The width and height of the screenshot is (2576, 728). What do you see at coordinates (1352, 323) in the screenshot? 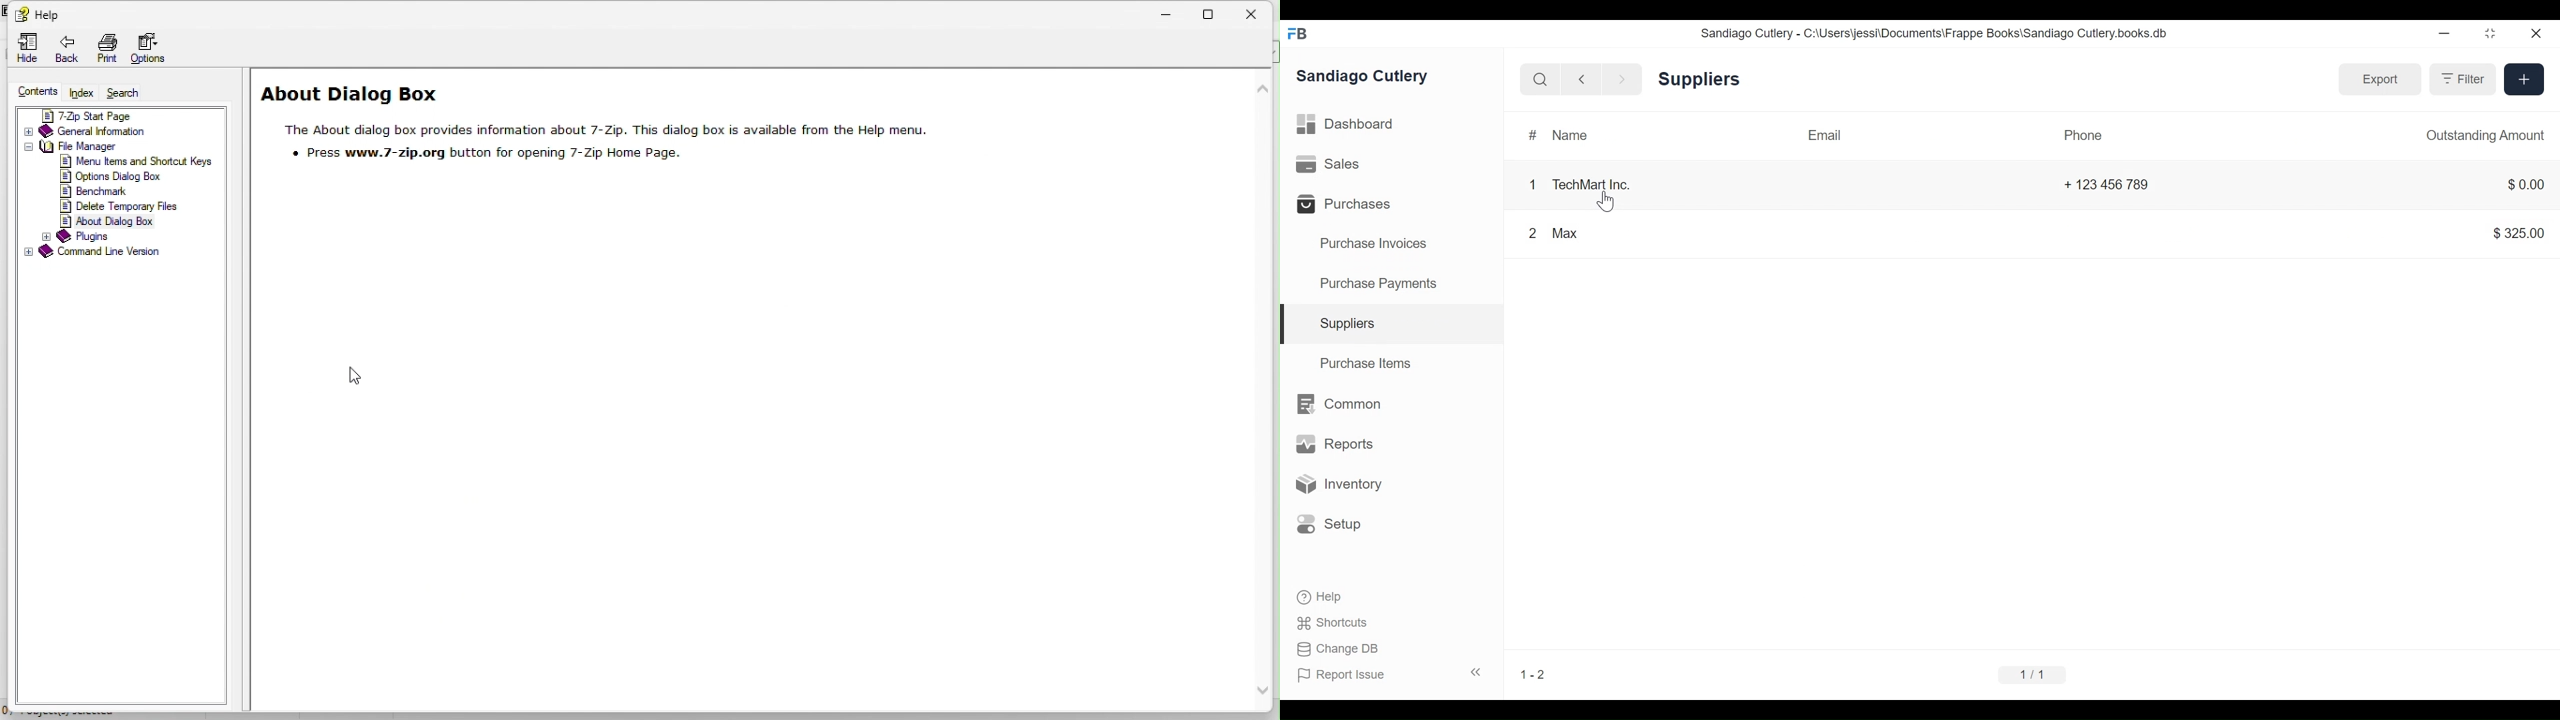
I see `Supplies` at bounding box center [1352, 323].